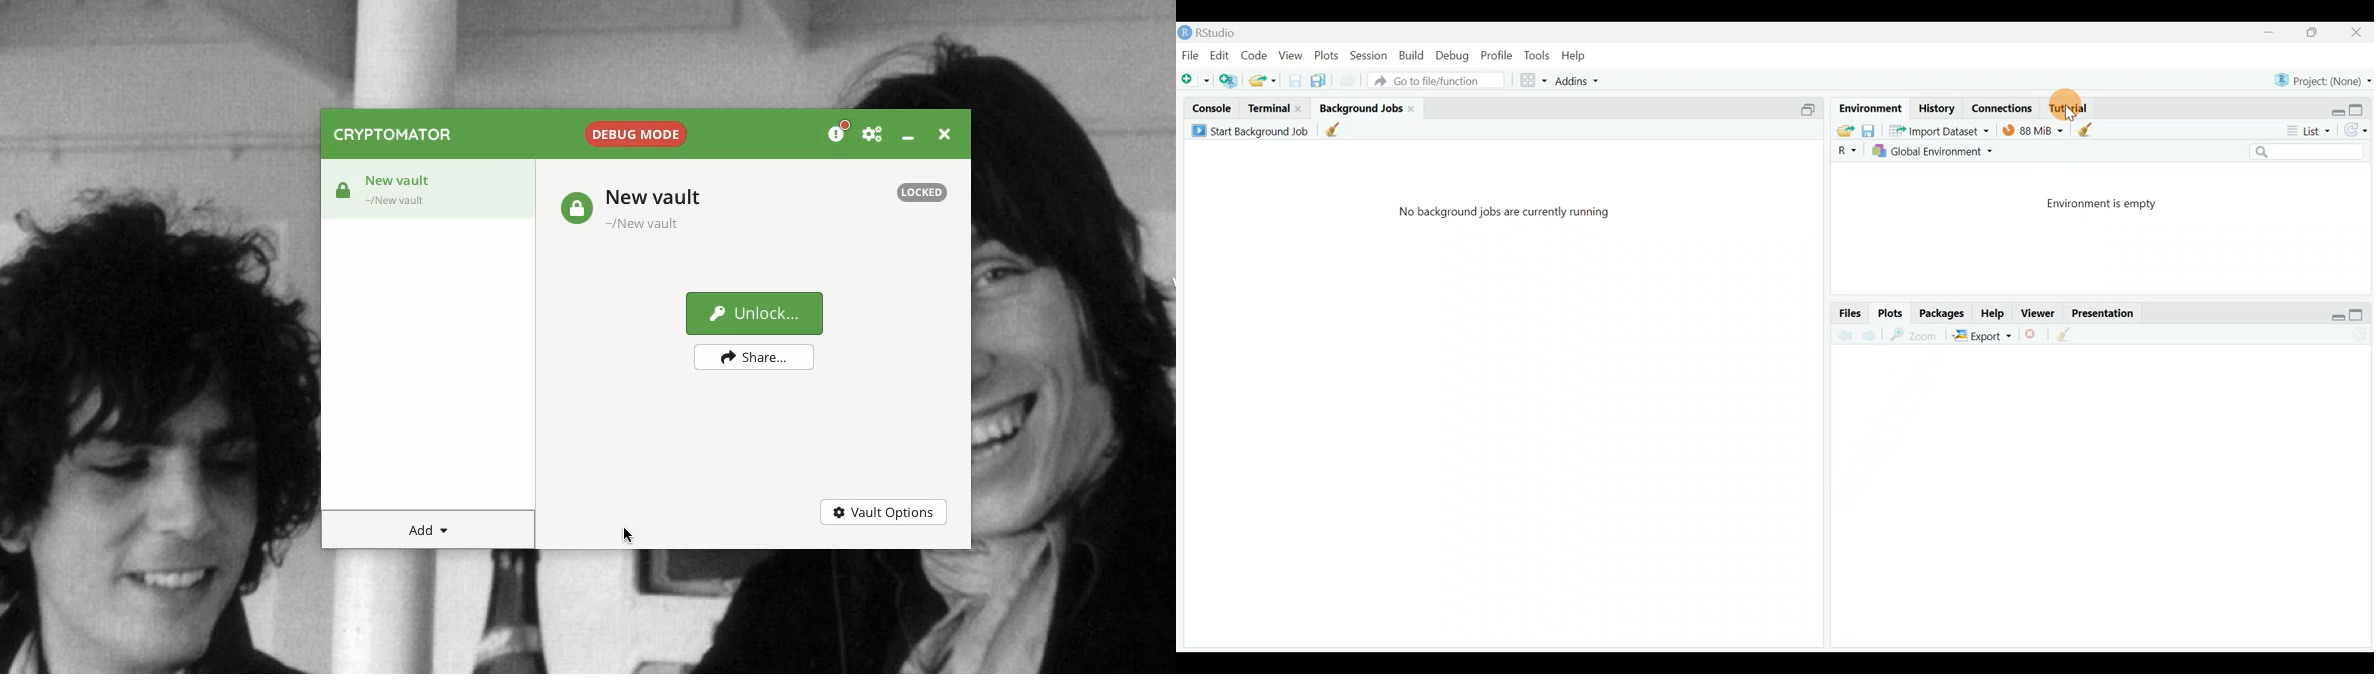 Image resolution: width=2380 pixels, height=700 pixels. I want to click on Packages, so click(1942, 313).